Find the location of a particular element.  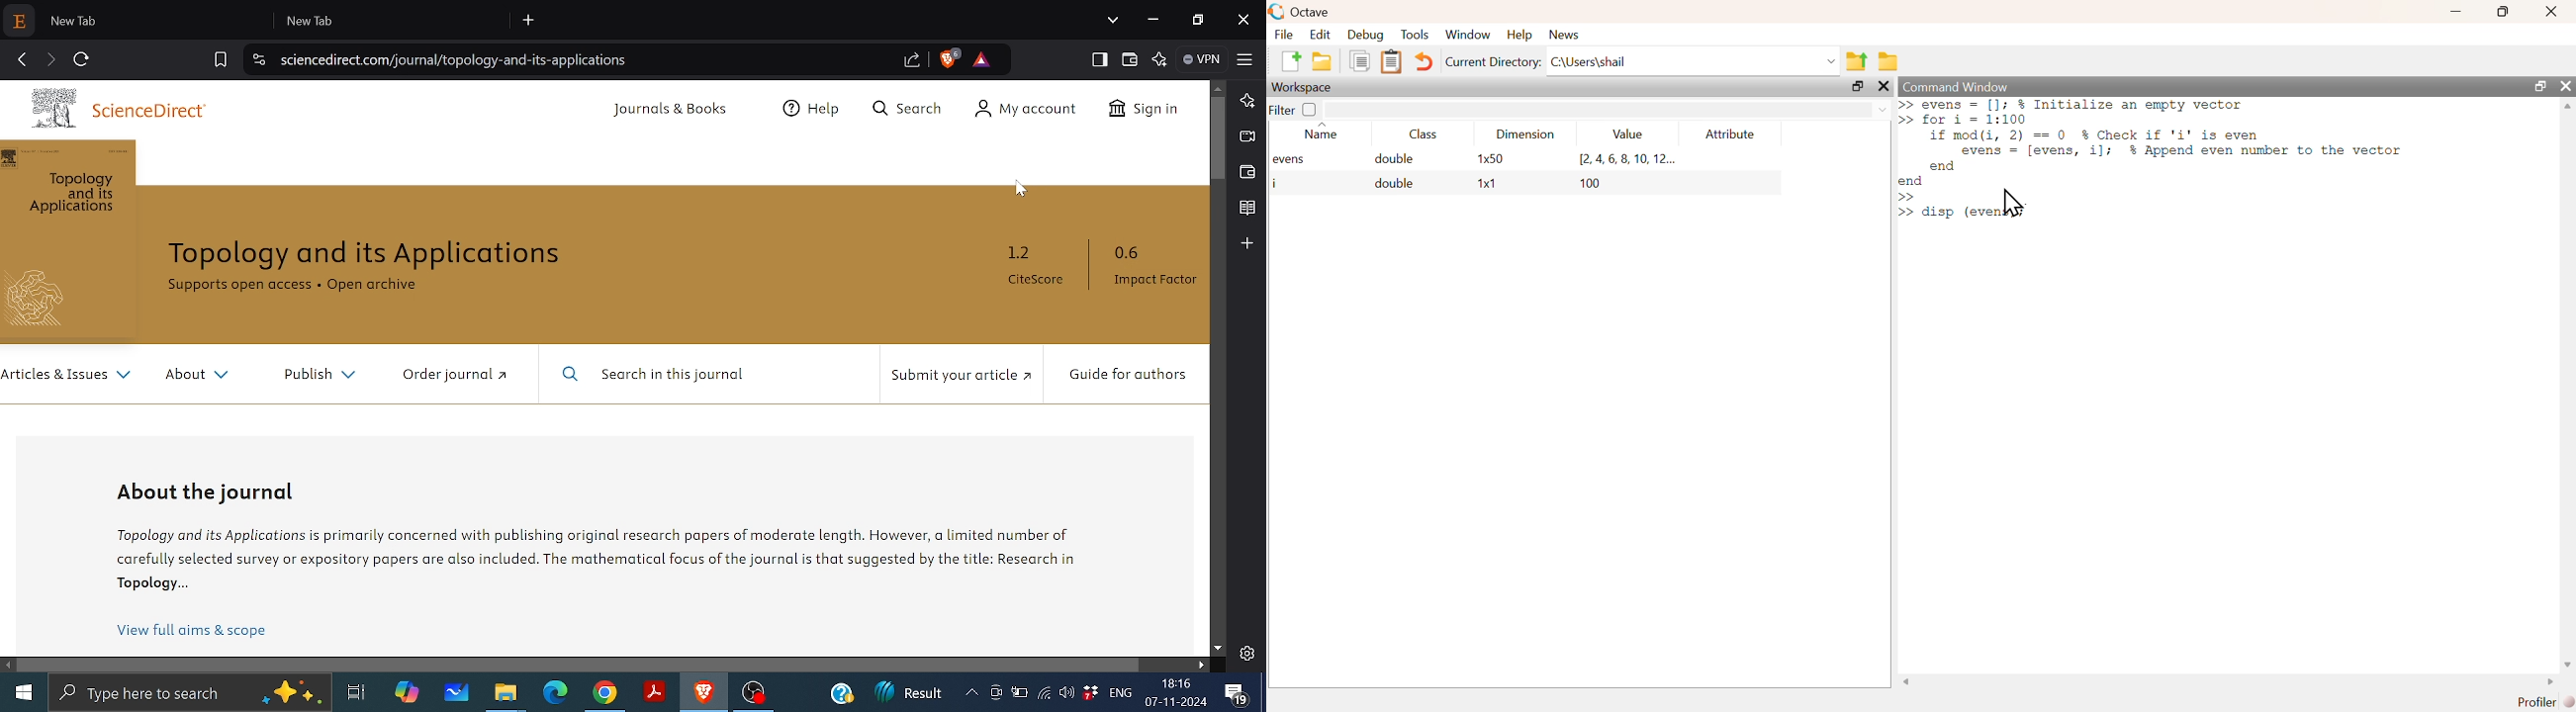

Minimize is located at coordinates (1154, 20).